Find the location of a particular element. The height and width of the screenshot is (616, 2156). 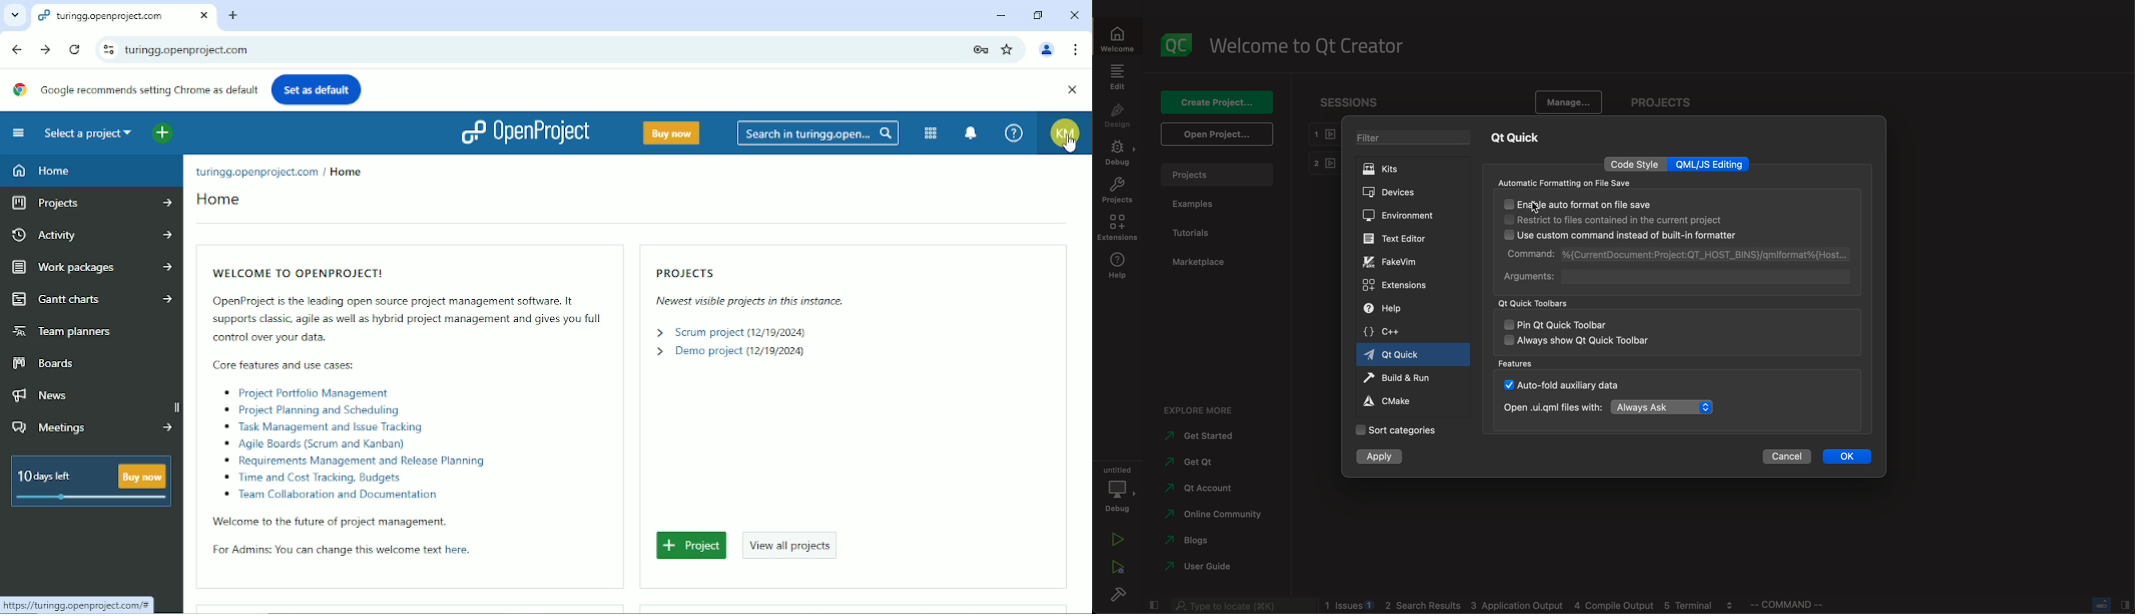

fakevim is located at coordinates (1396, 263).